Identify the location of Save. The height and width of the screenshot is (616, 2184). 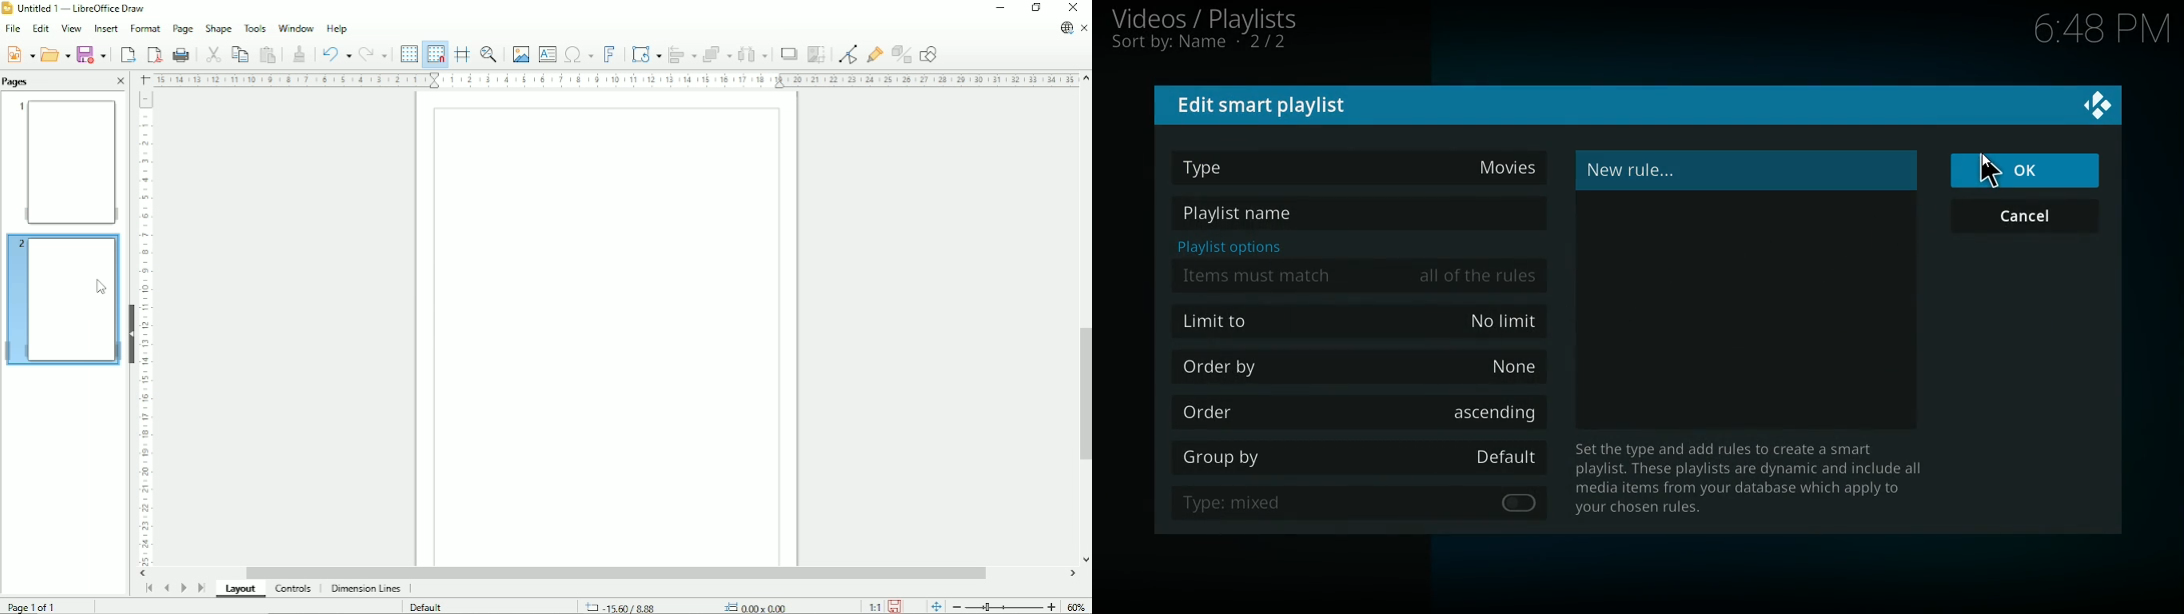
(93, 54).